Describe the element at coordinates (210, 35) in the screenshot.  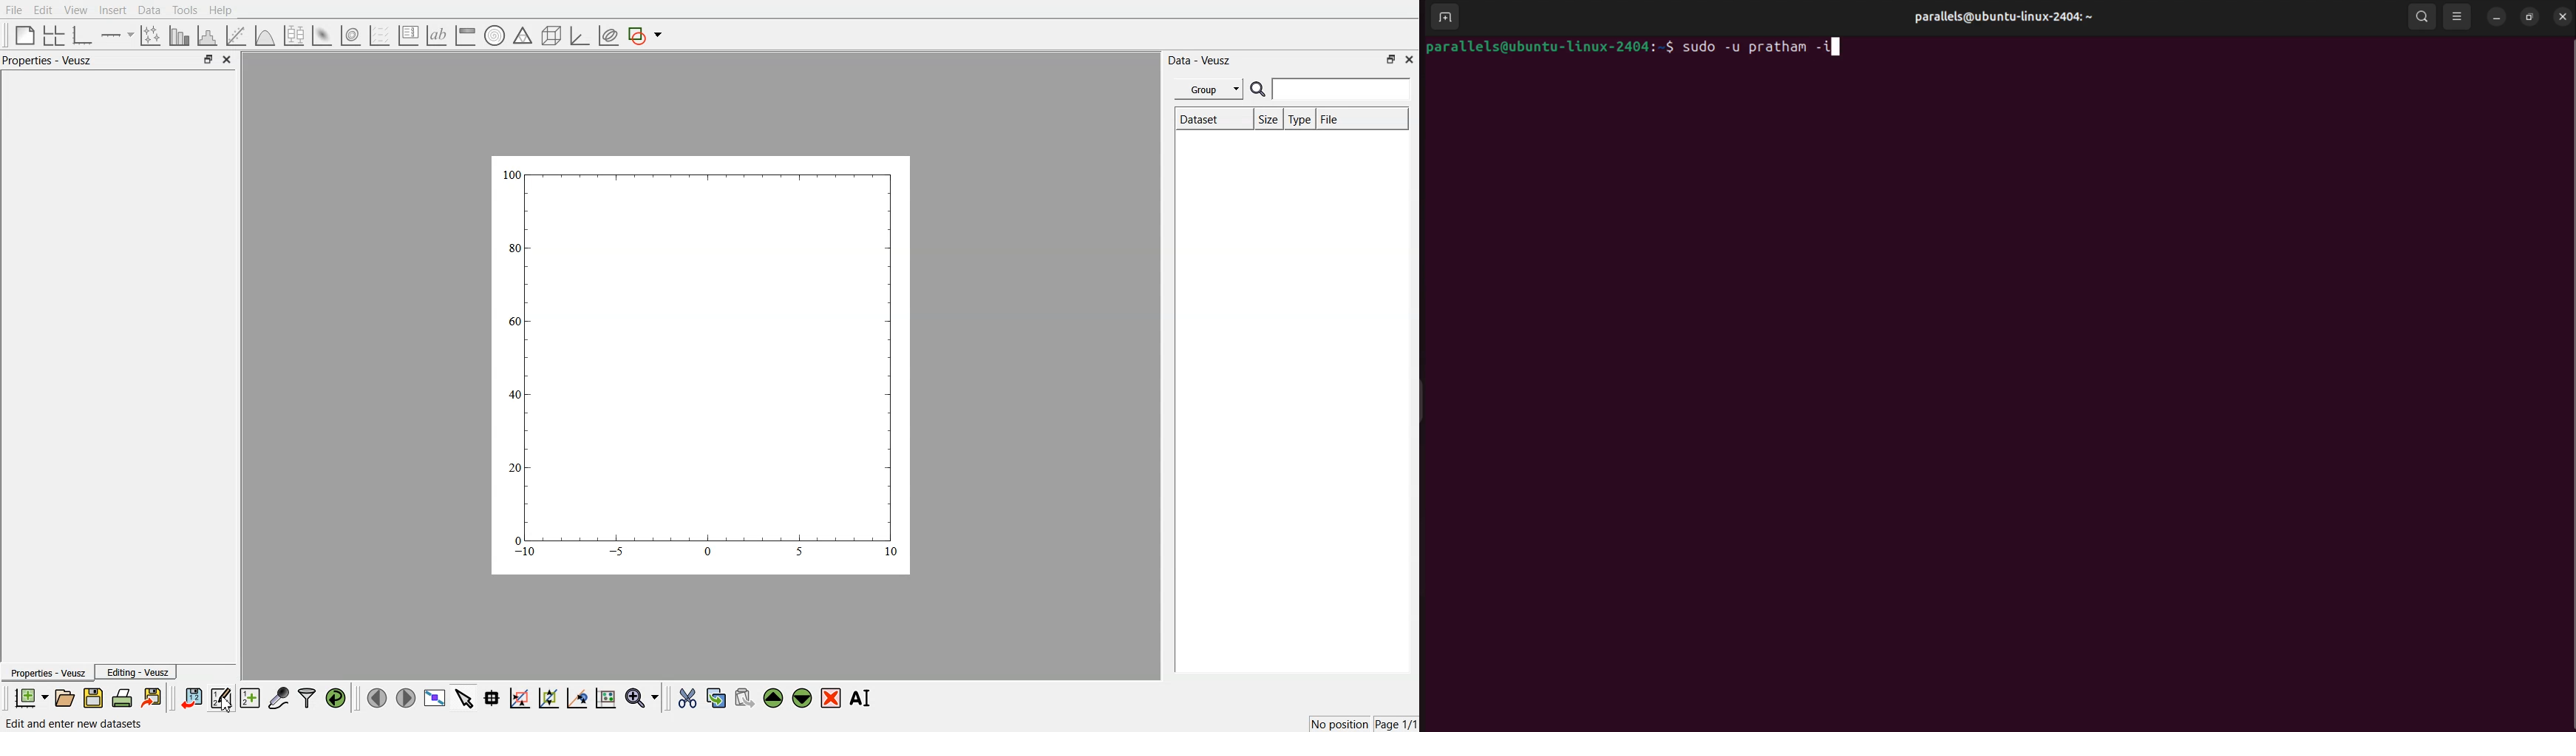
I see `histogram` at that location.